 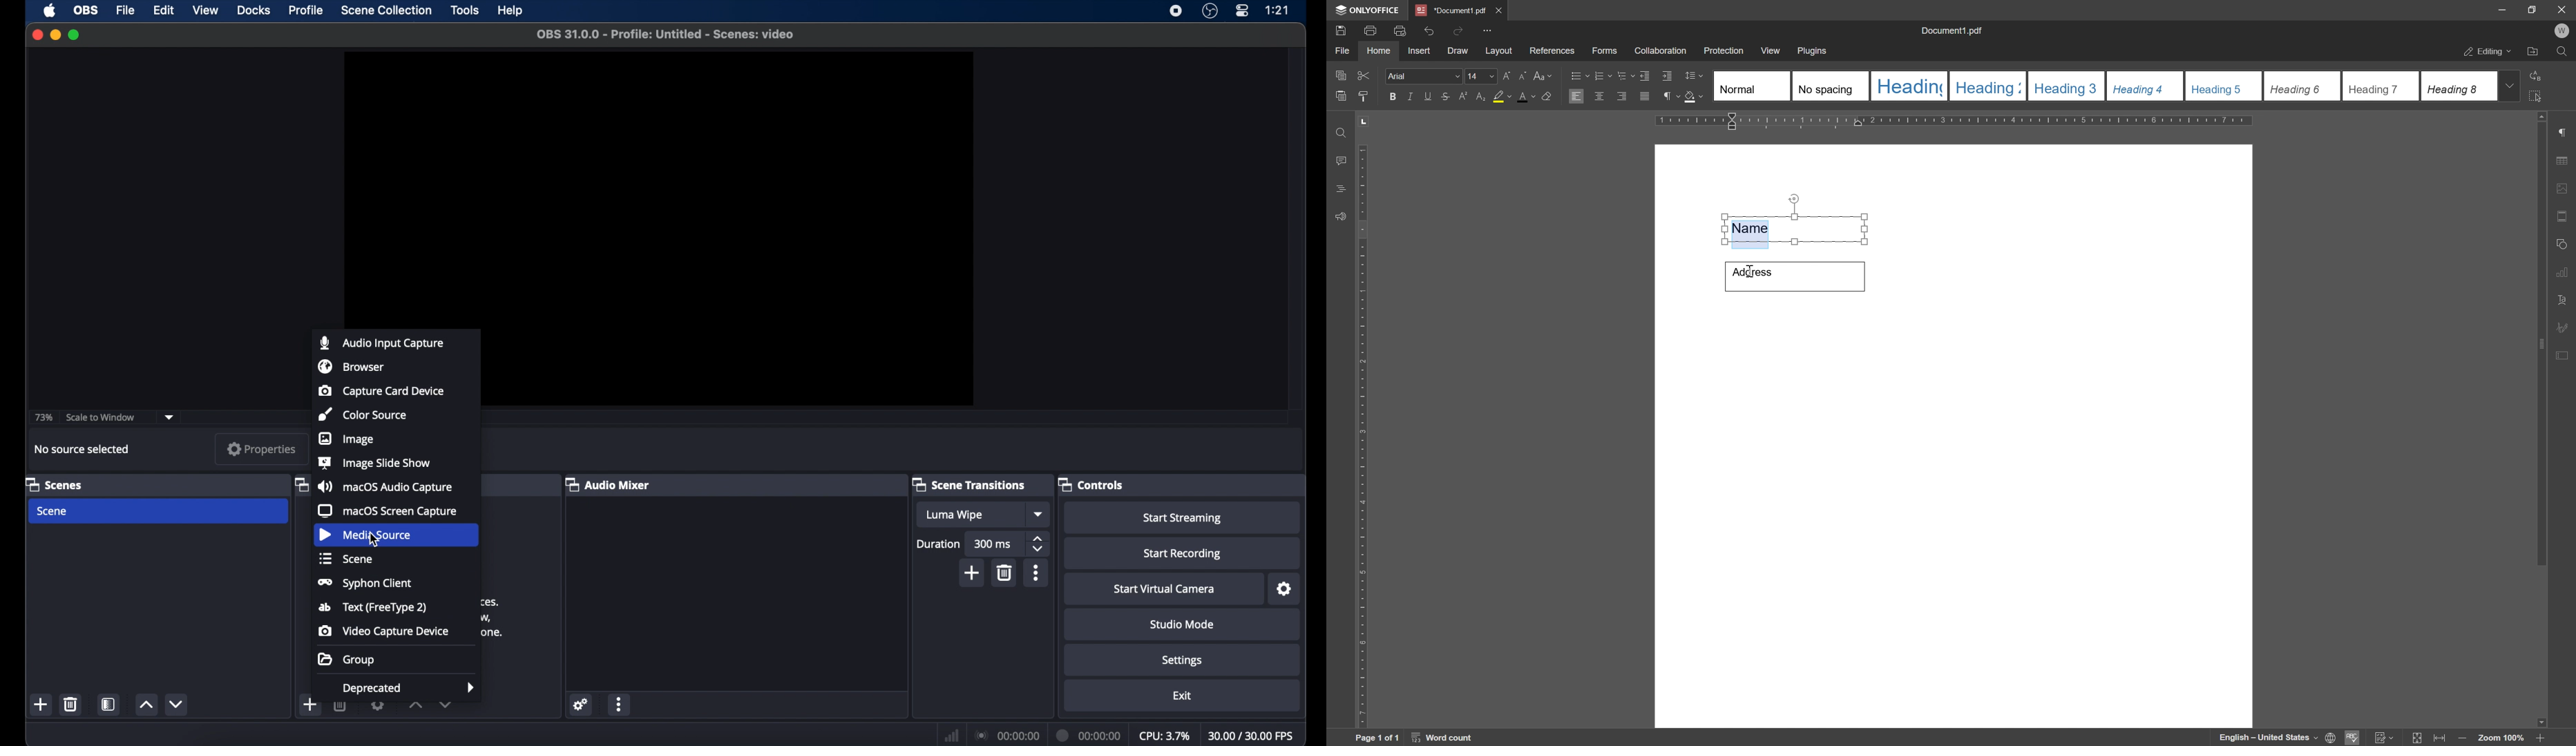 What do you see at coordinates (1243, 10) in the screenshot?
I see `control center` at bounding box center [1243, 10].